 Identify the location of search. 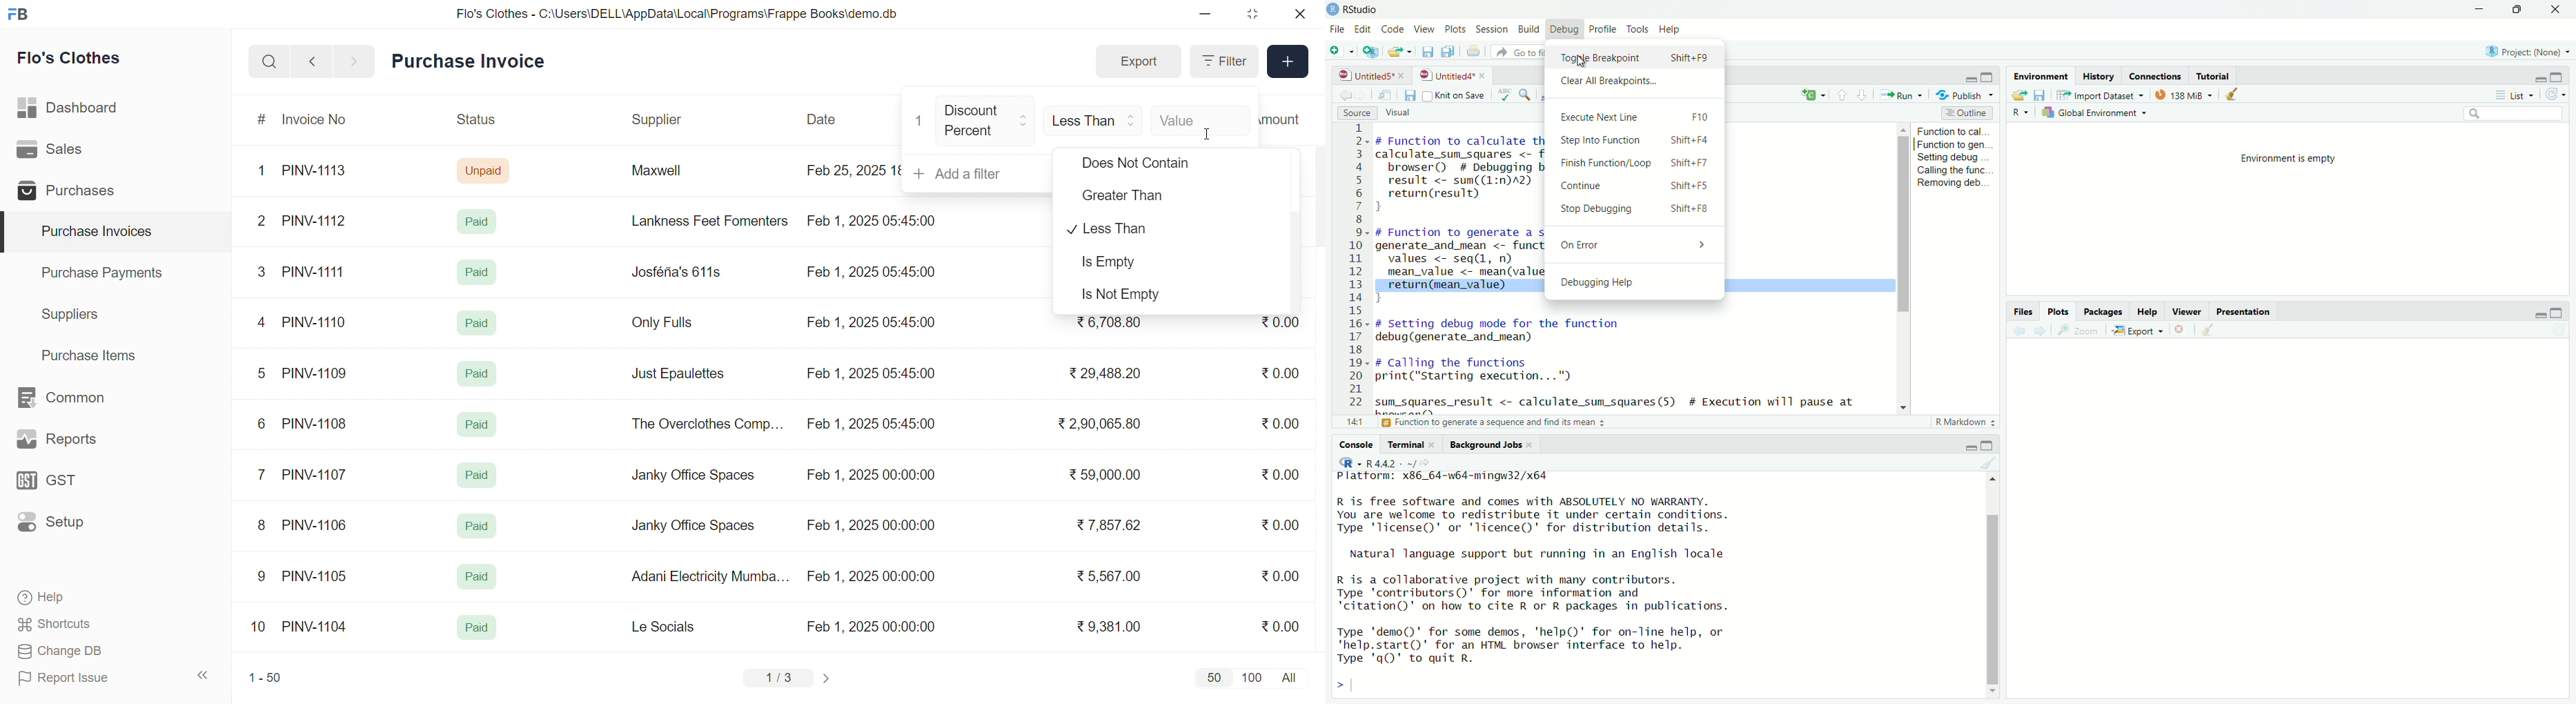
(269, 61).